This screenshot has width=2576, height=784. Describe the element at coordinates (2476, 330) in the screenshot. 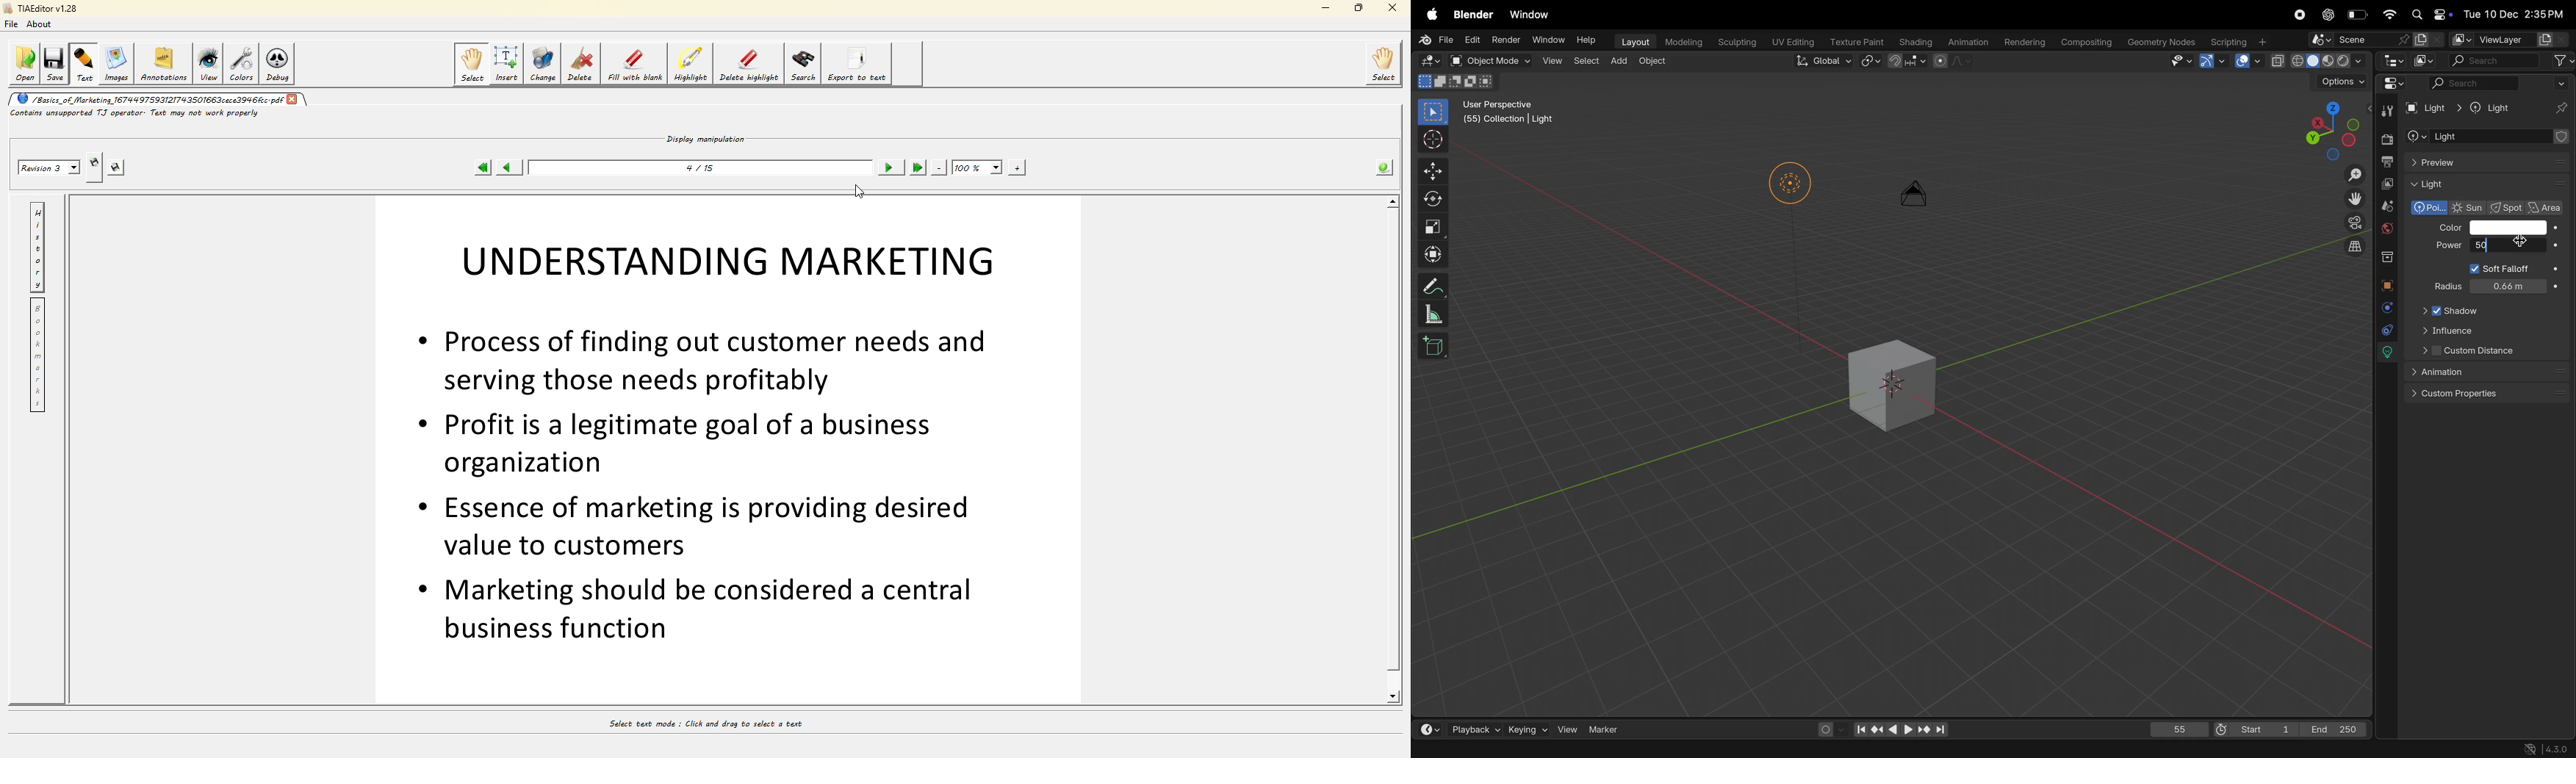

I see `influence` at that location.